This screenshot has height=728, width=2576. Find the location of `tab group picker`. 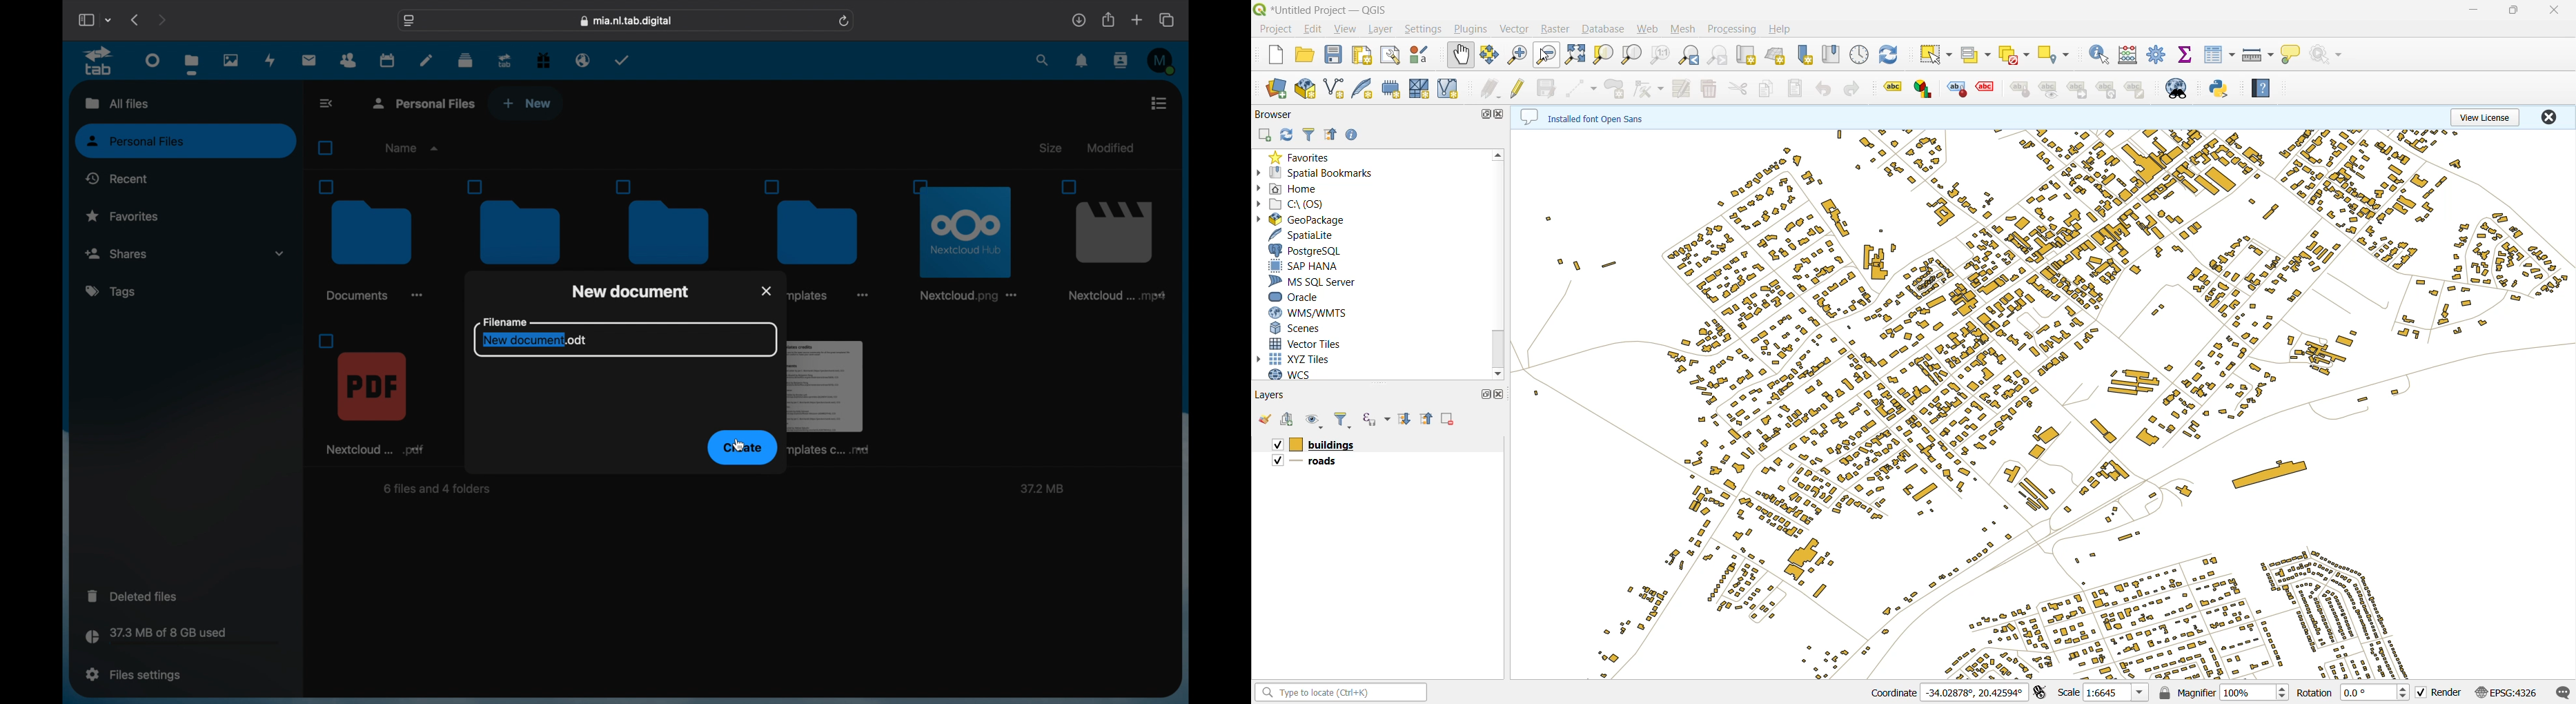

tab group picker is located at coordinates (109, 20).